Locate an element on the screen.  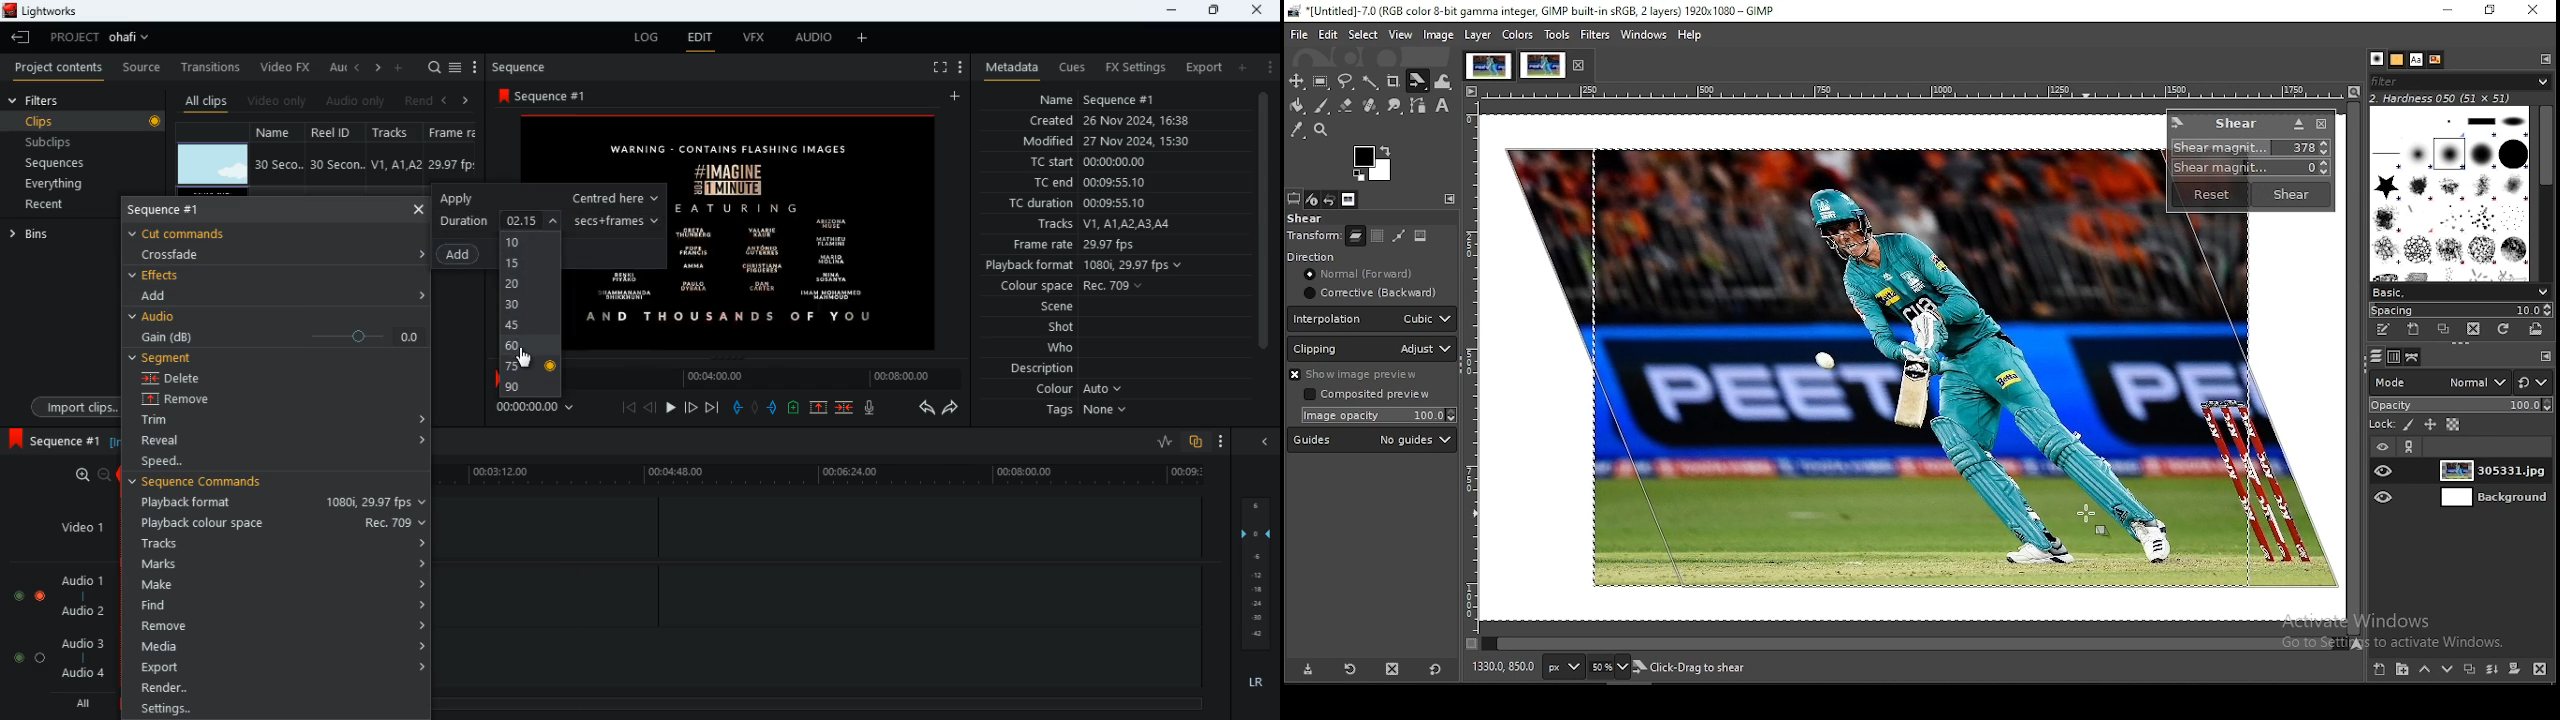
sequence is located at coordinates (558, 95).